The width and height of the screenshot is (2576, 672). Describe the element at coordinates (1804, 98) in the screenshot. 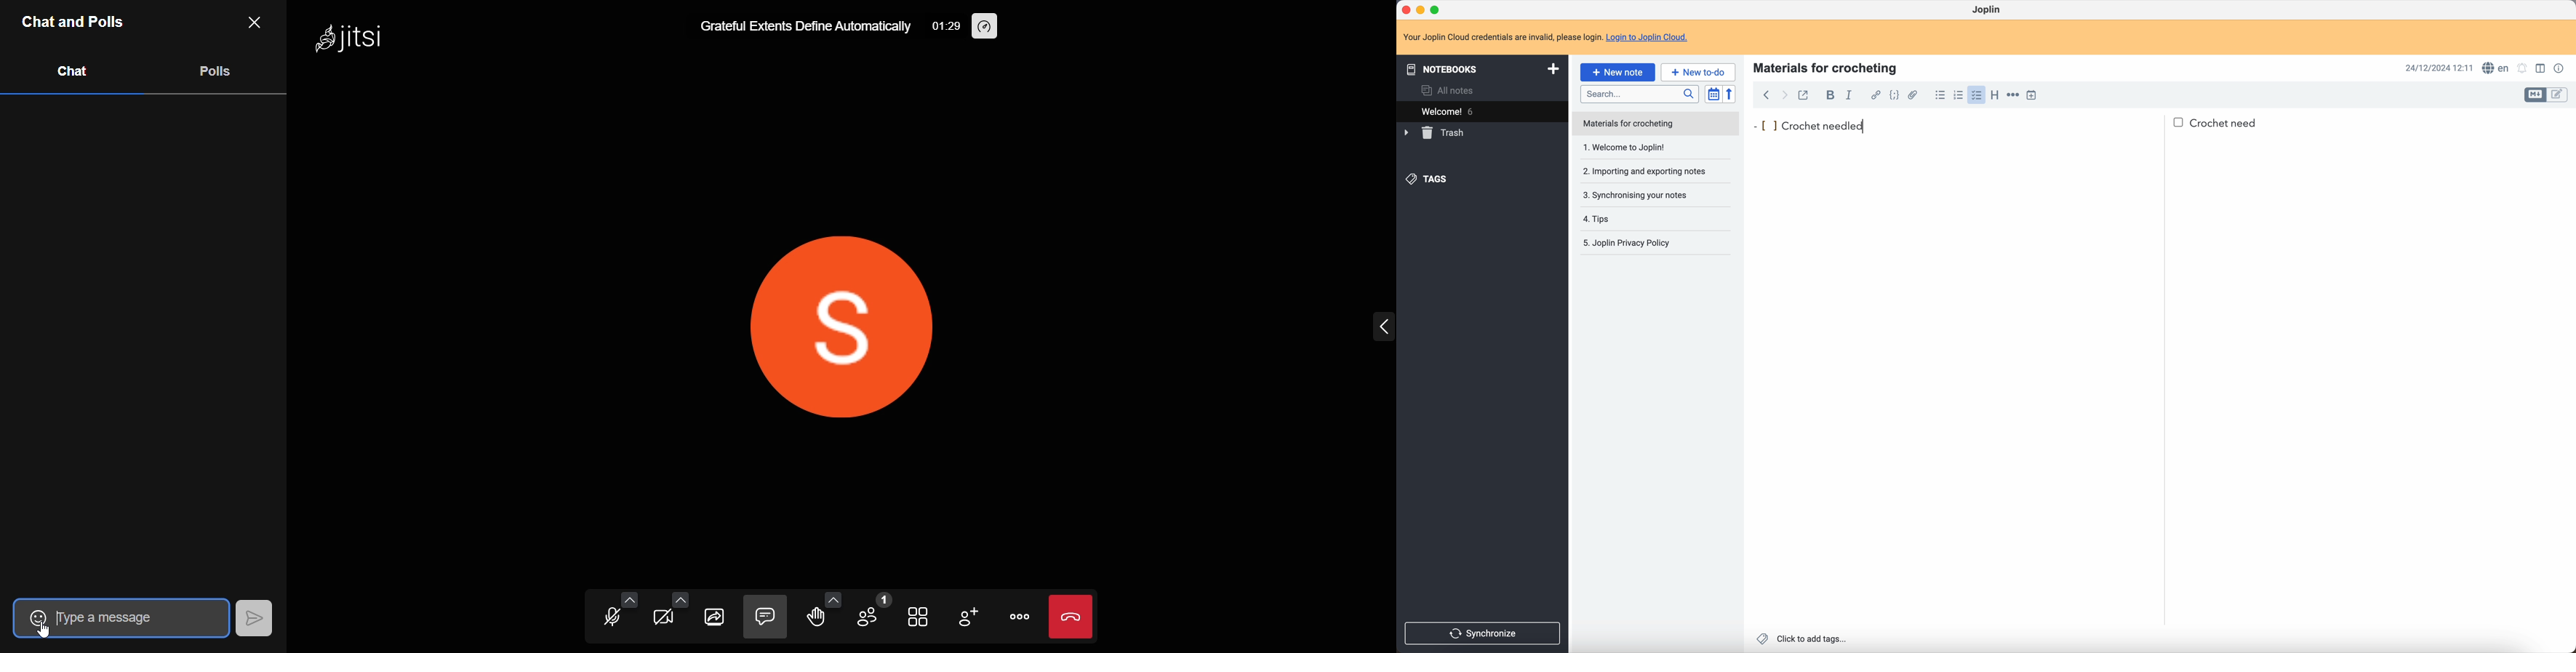

I see `toggle external editing` at that location.